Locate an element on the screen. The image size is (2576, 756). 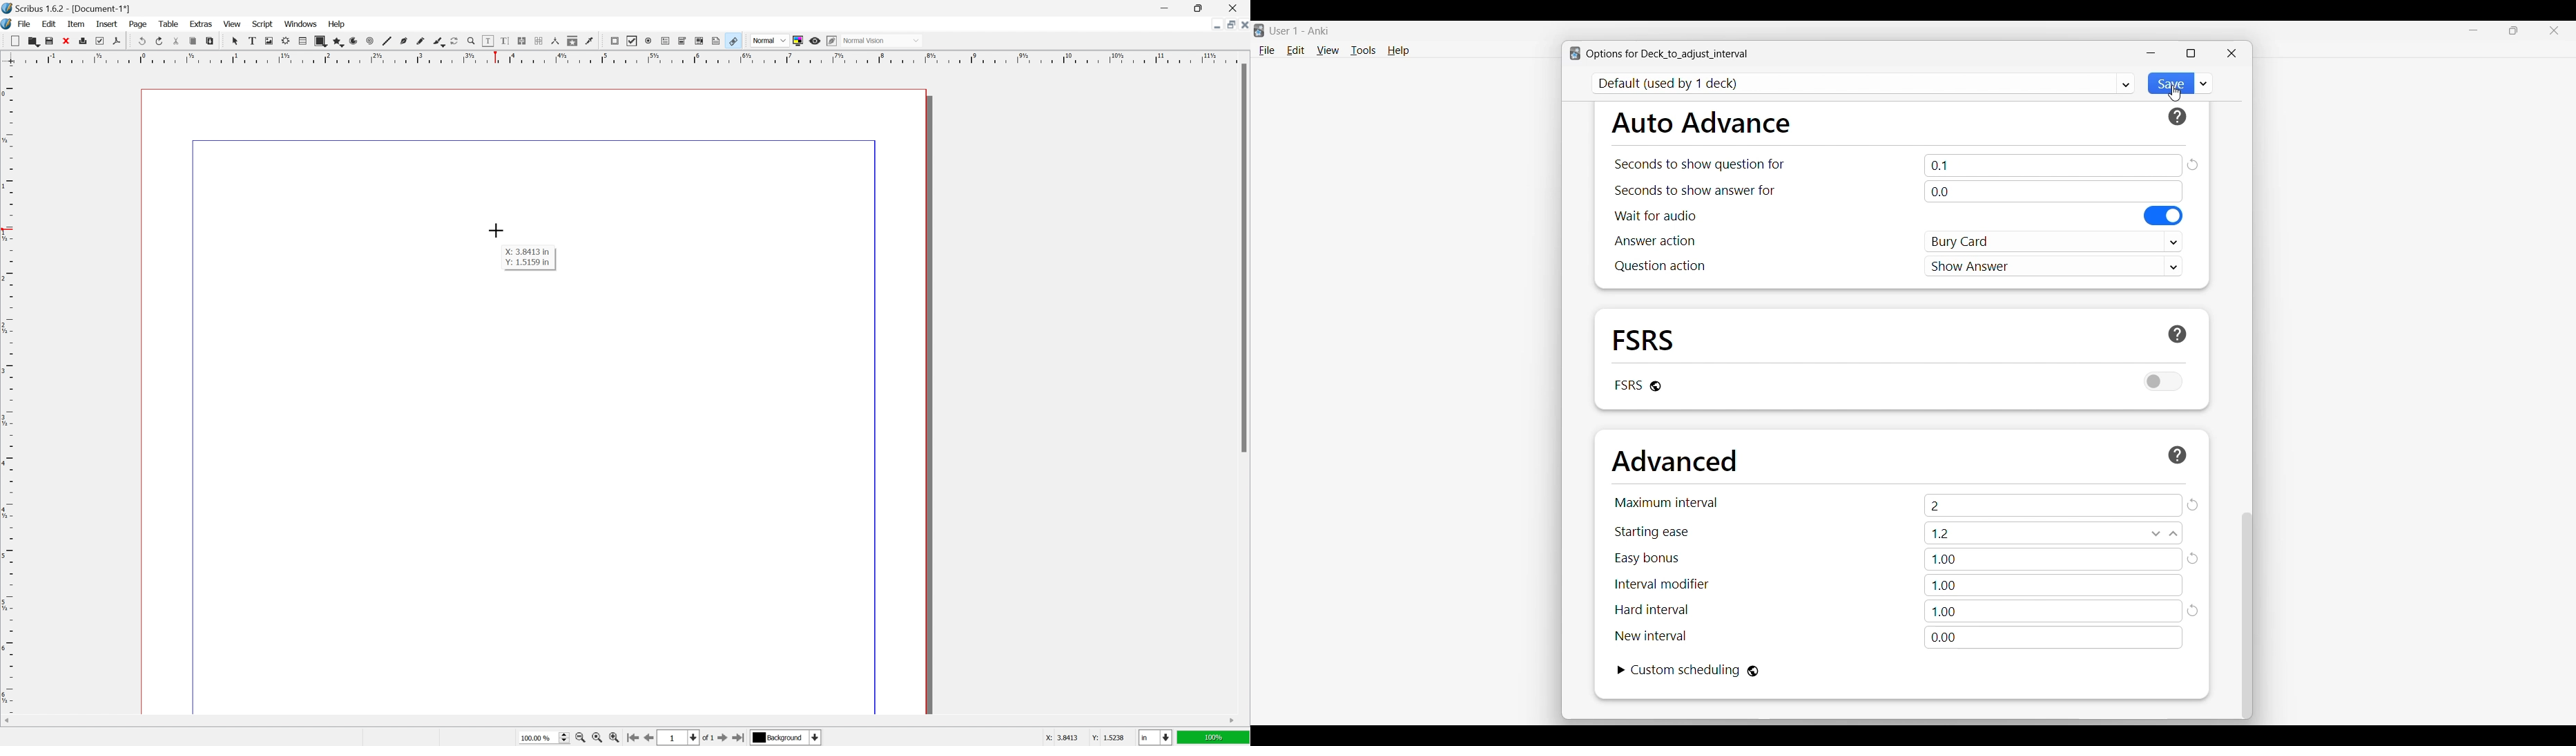
link annotation is located at coordinates (733, 41).